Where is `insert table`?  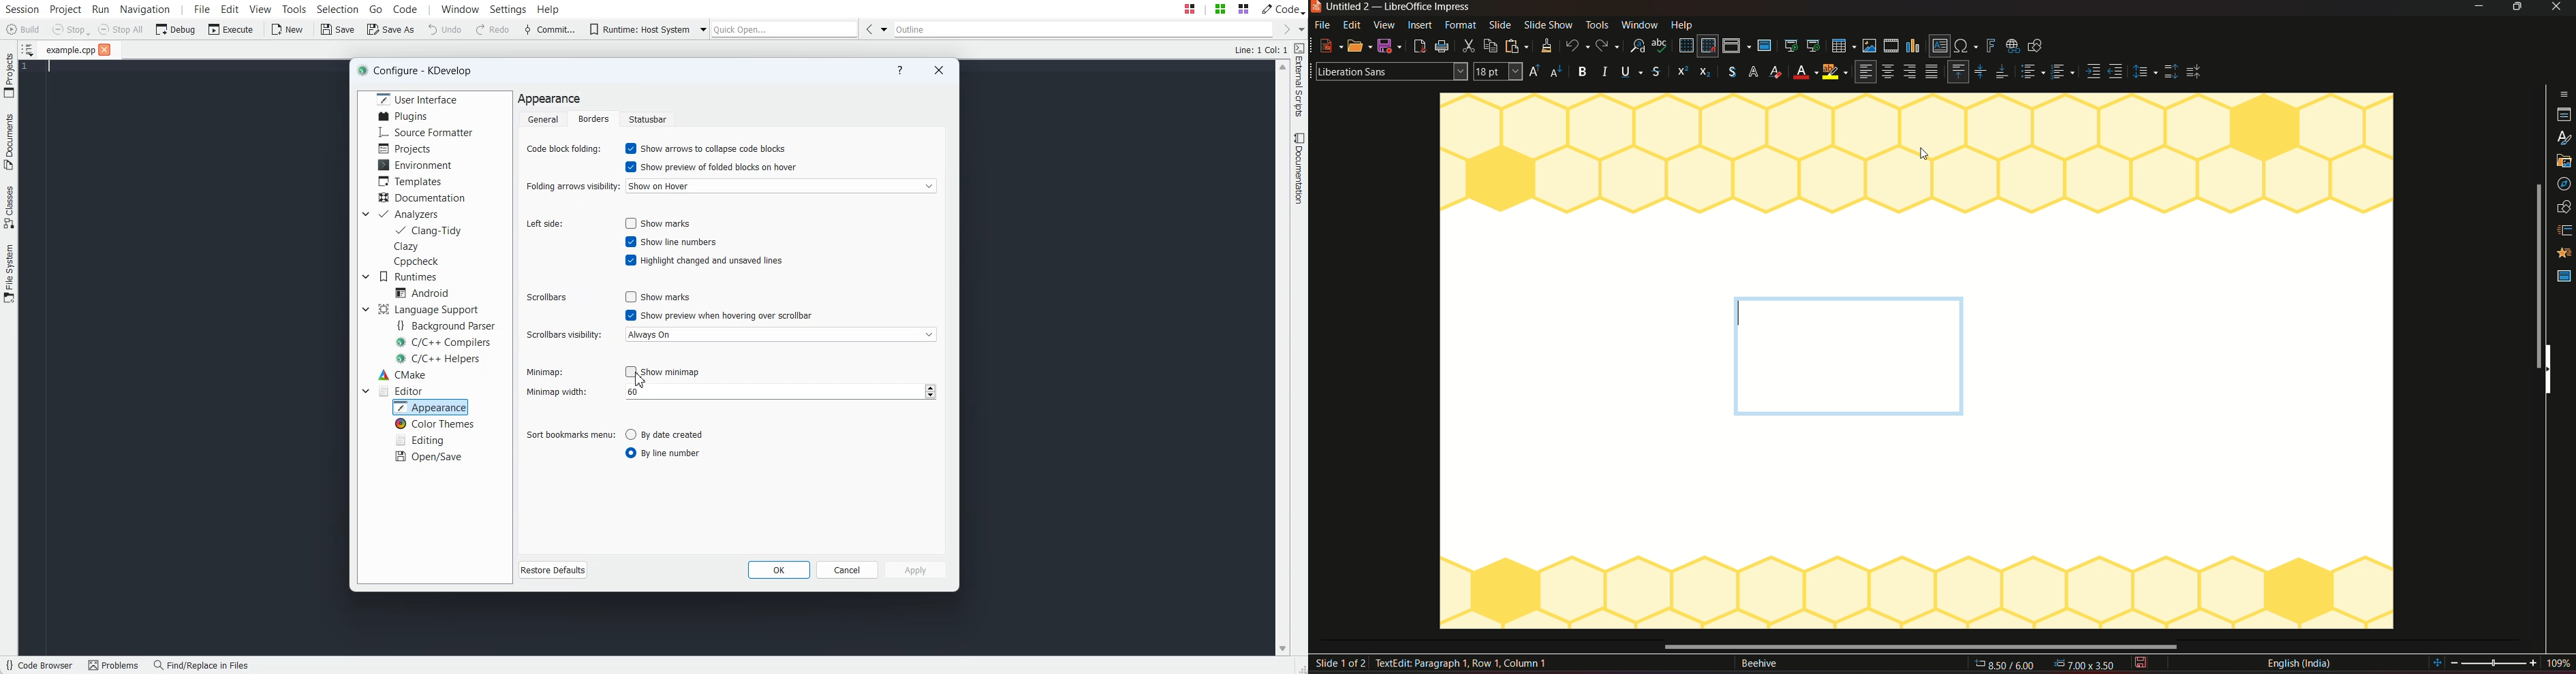
insert table is located at coordinates (1842, 46).